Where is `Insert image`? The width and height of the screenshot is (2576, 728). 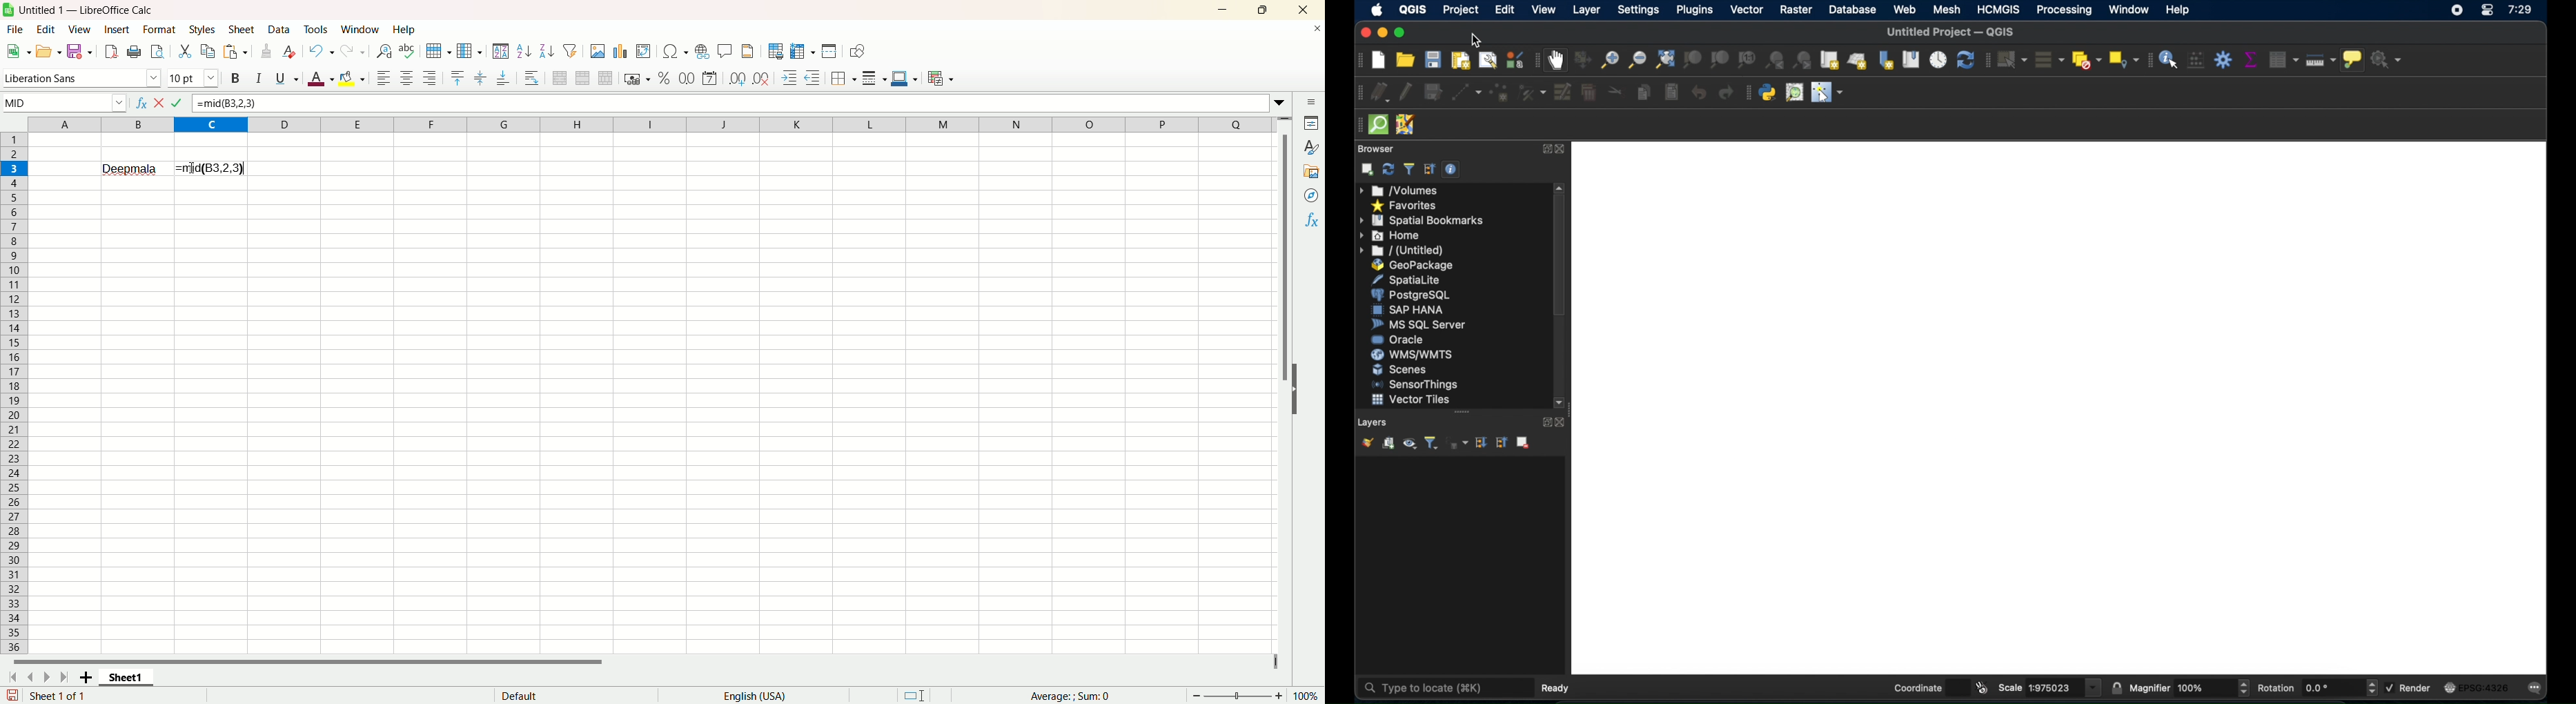
Insert image is located at coordinates (598, 51).